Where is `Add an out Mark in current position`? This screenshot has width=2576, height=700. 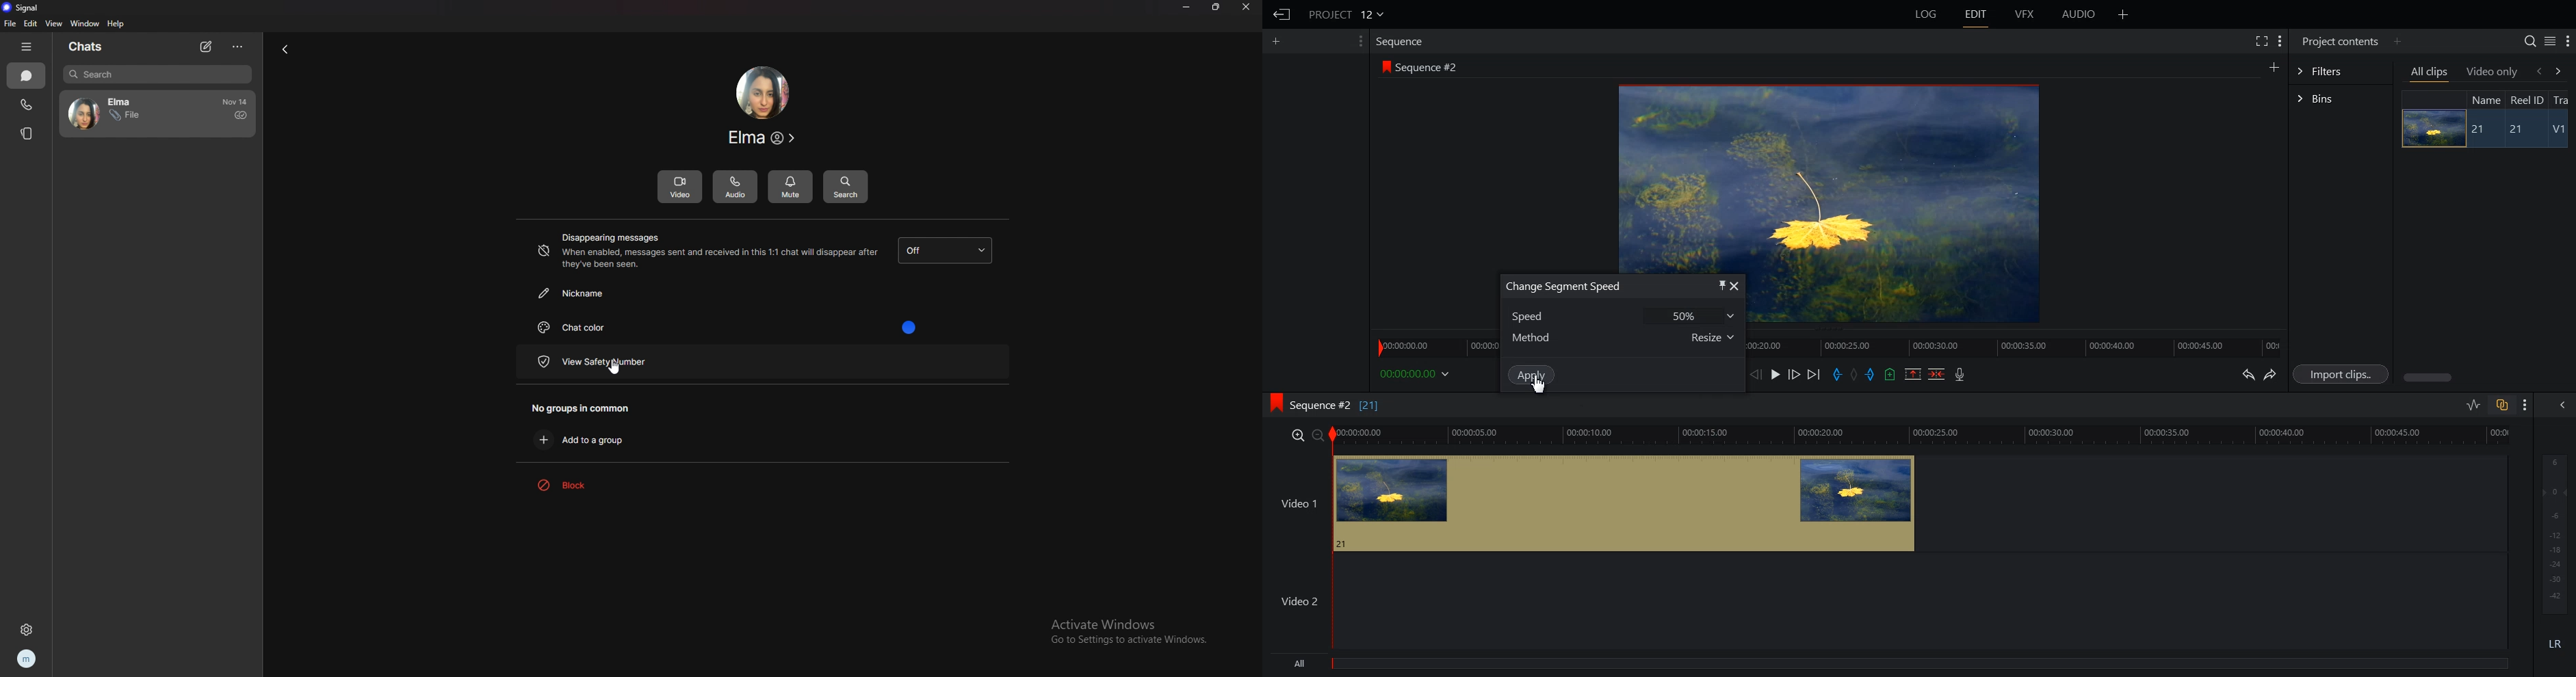 Add an out Mark in current position is located at coordinates (1872, 374).